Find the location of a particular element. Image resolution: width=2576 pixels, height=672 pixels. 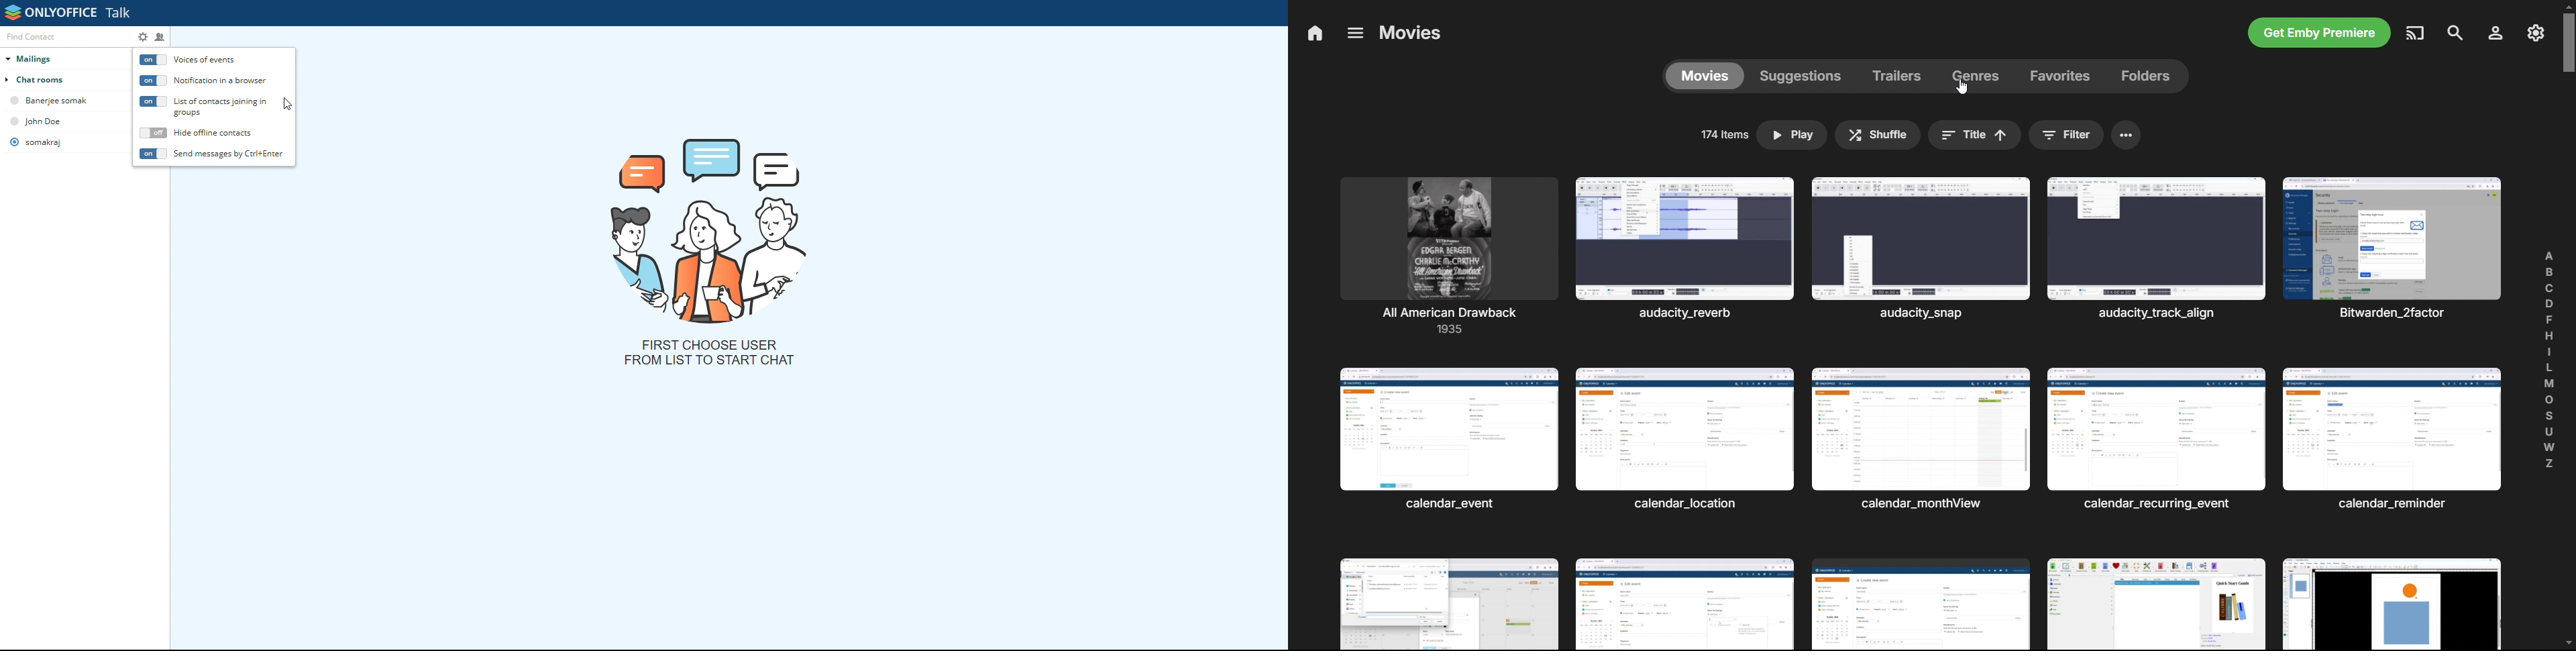

audacity_reverb is located at coordinates (1688, 248).